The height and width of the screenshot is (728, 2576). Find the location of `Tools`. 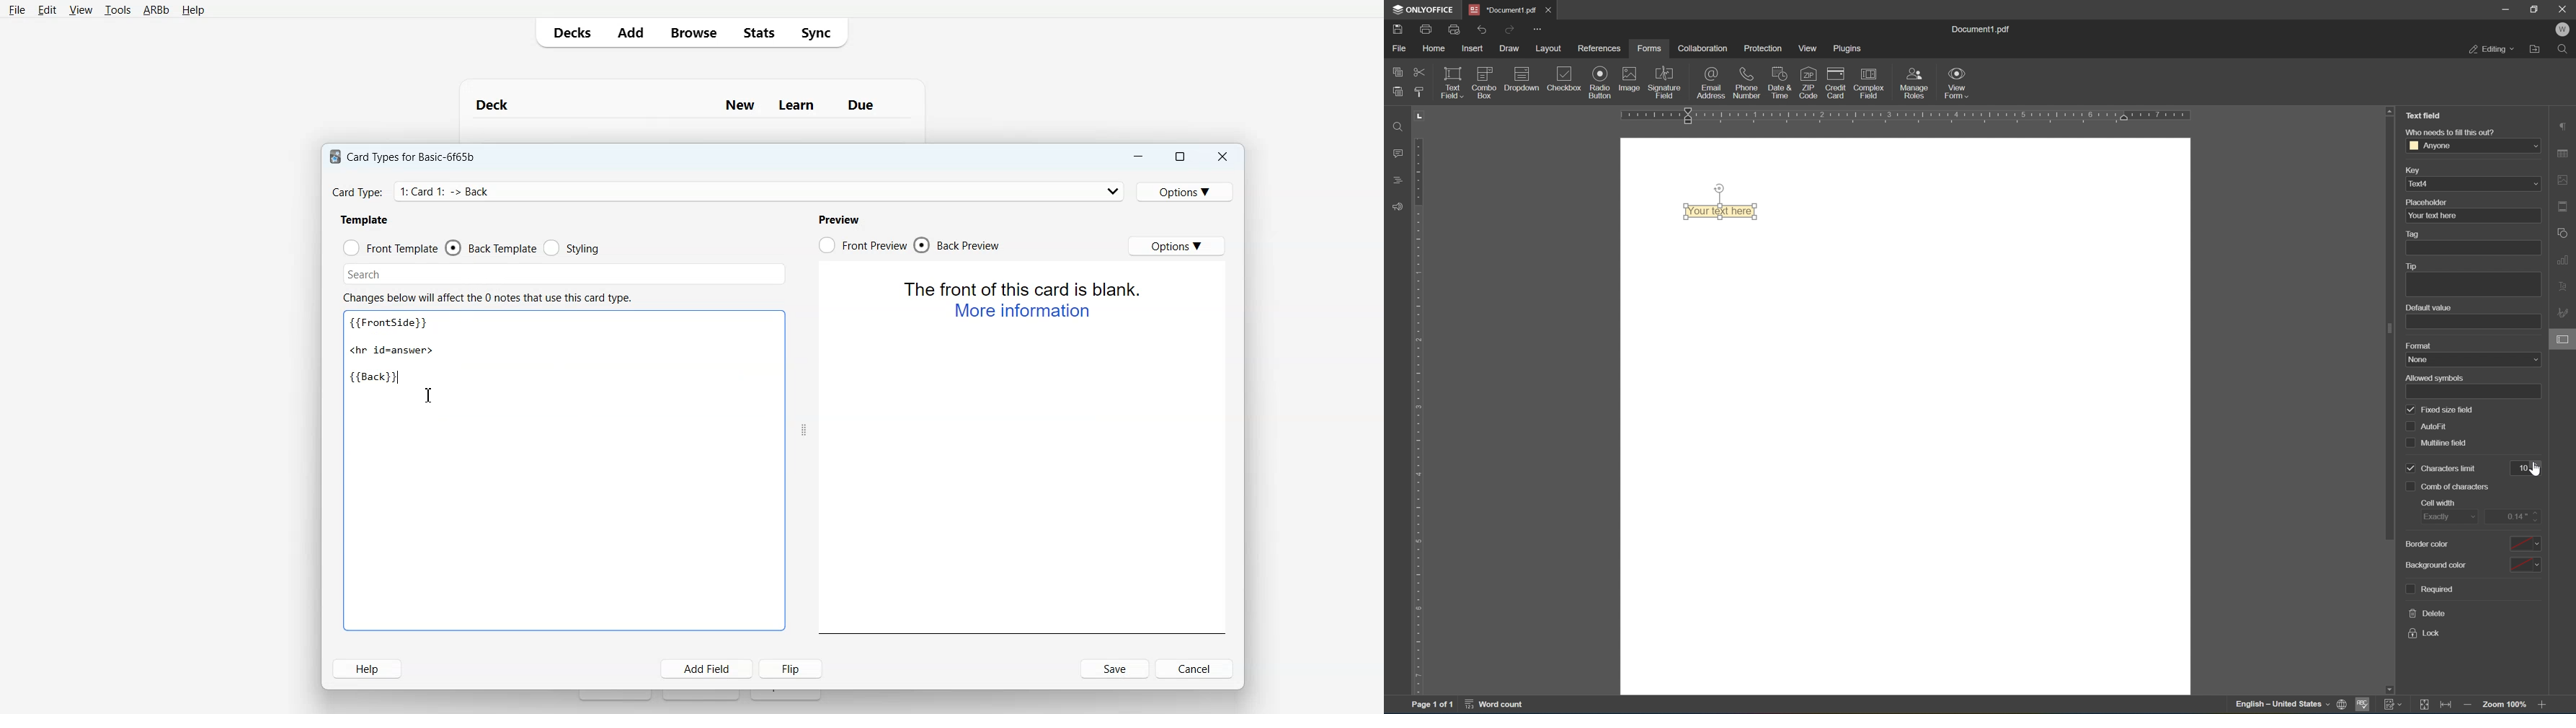

Tools is located at coordinates (117, 10).